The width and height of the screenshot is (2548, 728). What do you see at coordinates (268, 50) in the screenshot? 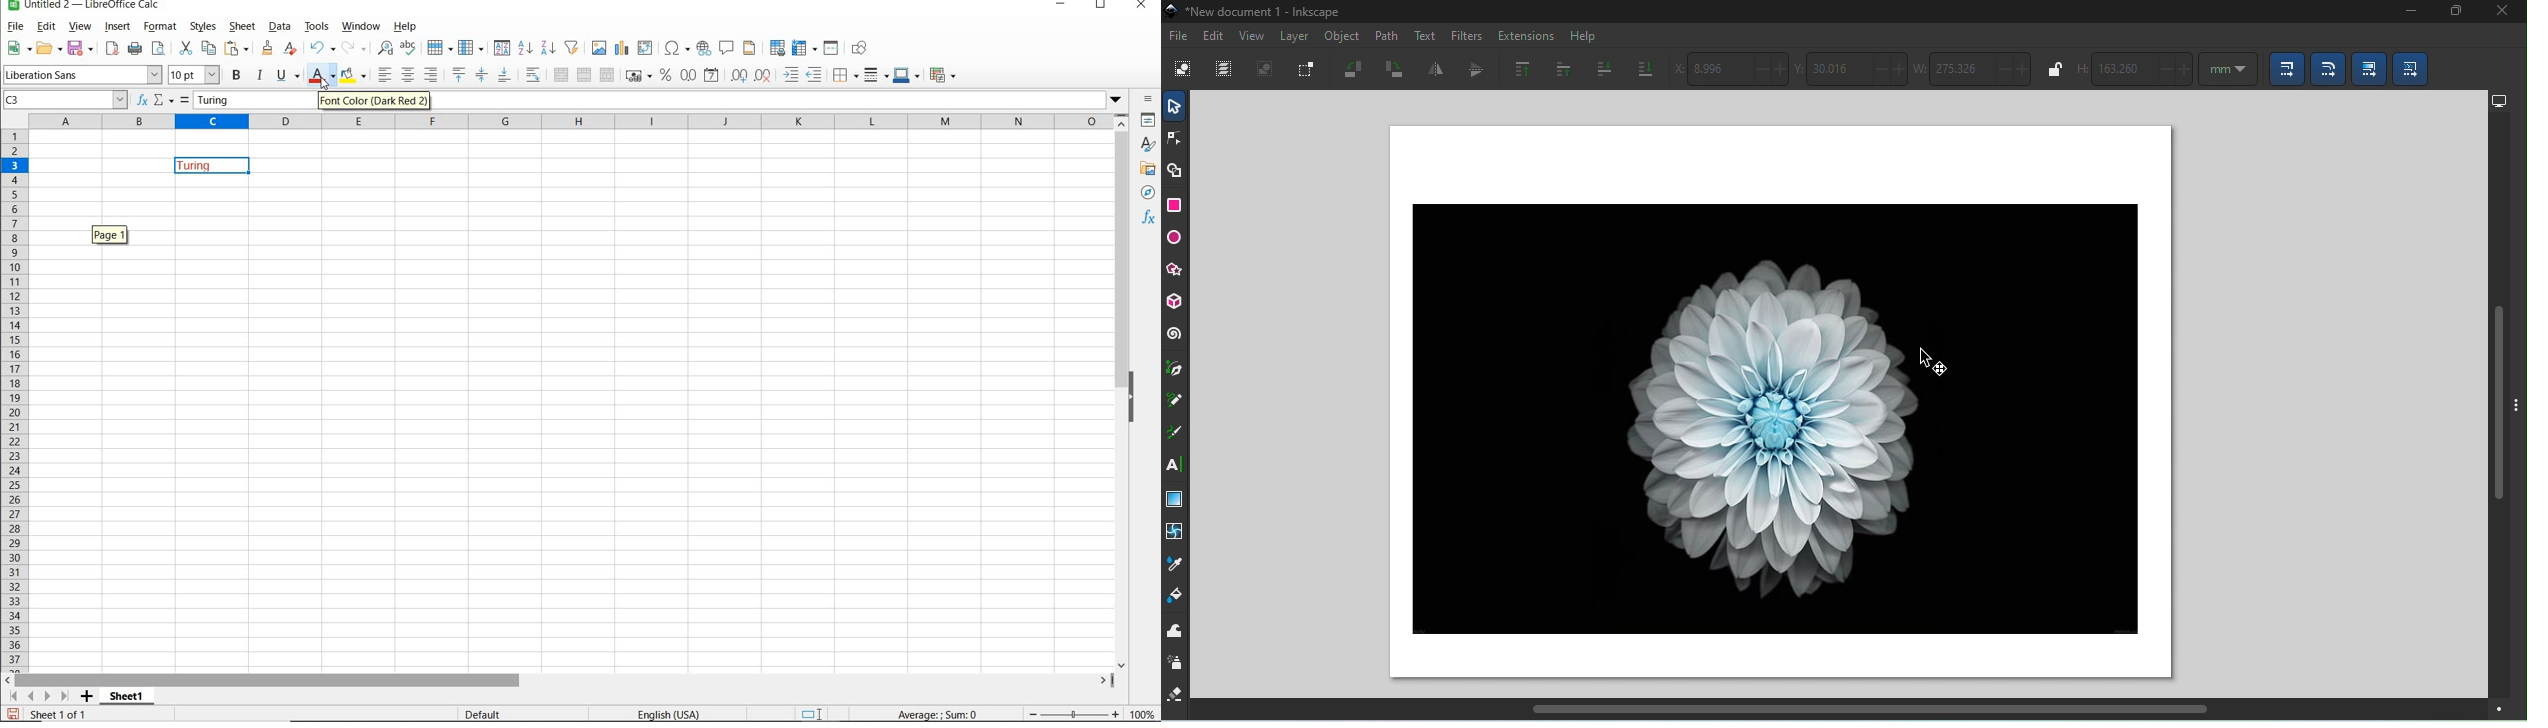
I see `CLONE FORMATTING` at bounding box center [268, 50].